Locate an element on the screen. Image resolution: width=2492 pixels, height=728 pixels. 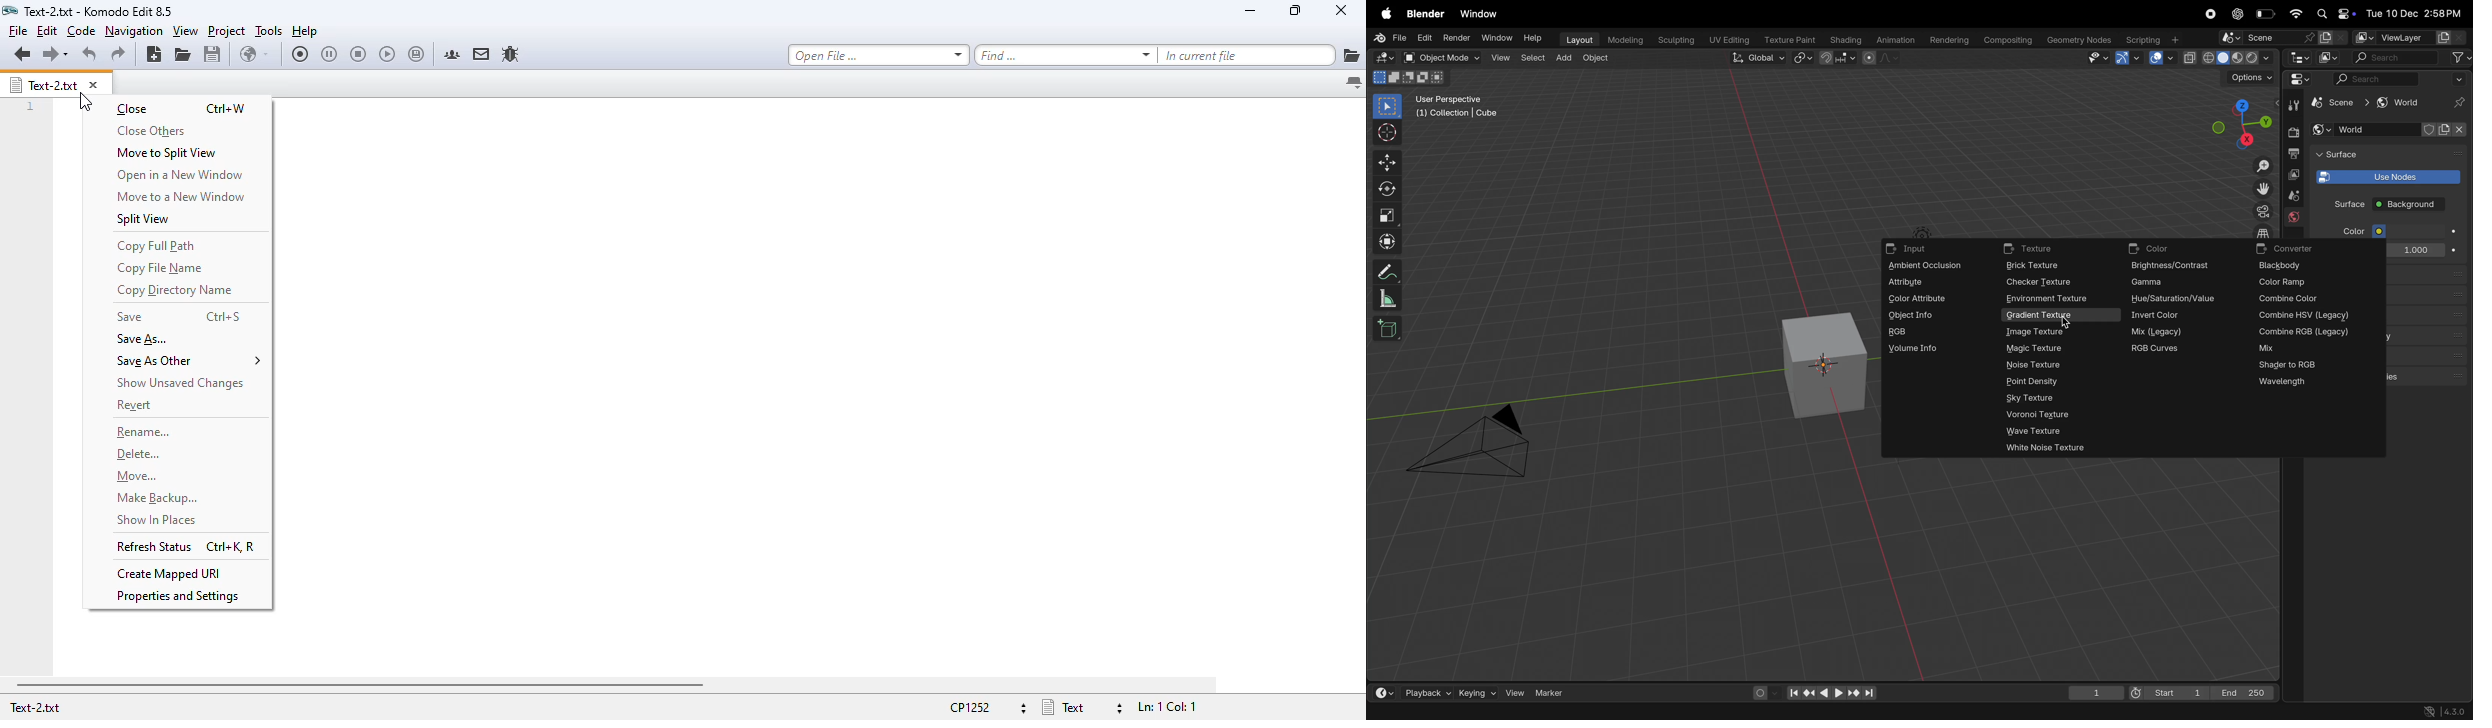
color attribute is located at coordinates (1923, 301).